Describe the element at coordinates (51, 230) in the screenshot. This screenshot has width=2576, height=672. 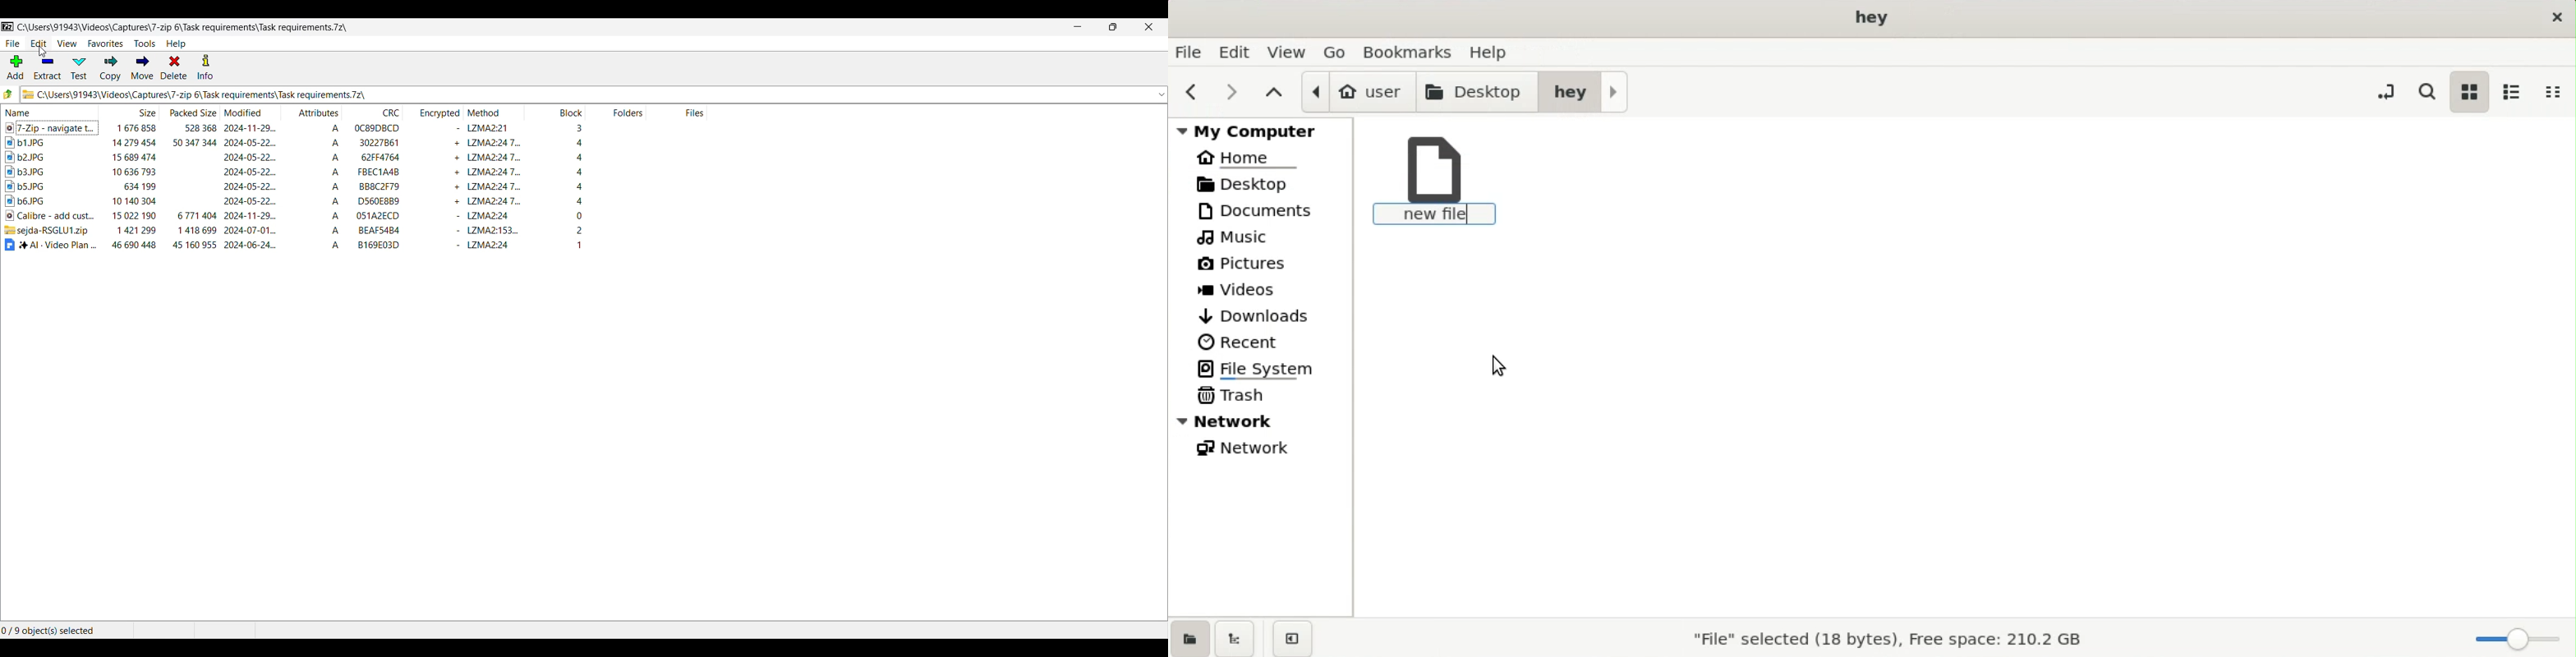
I see `compressed file` at that location.